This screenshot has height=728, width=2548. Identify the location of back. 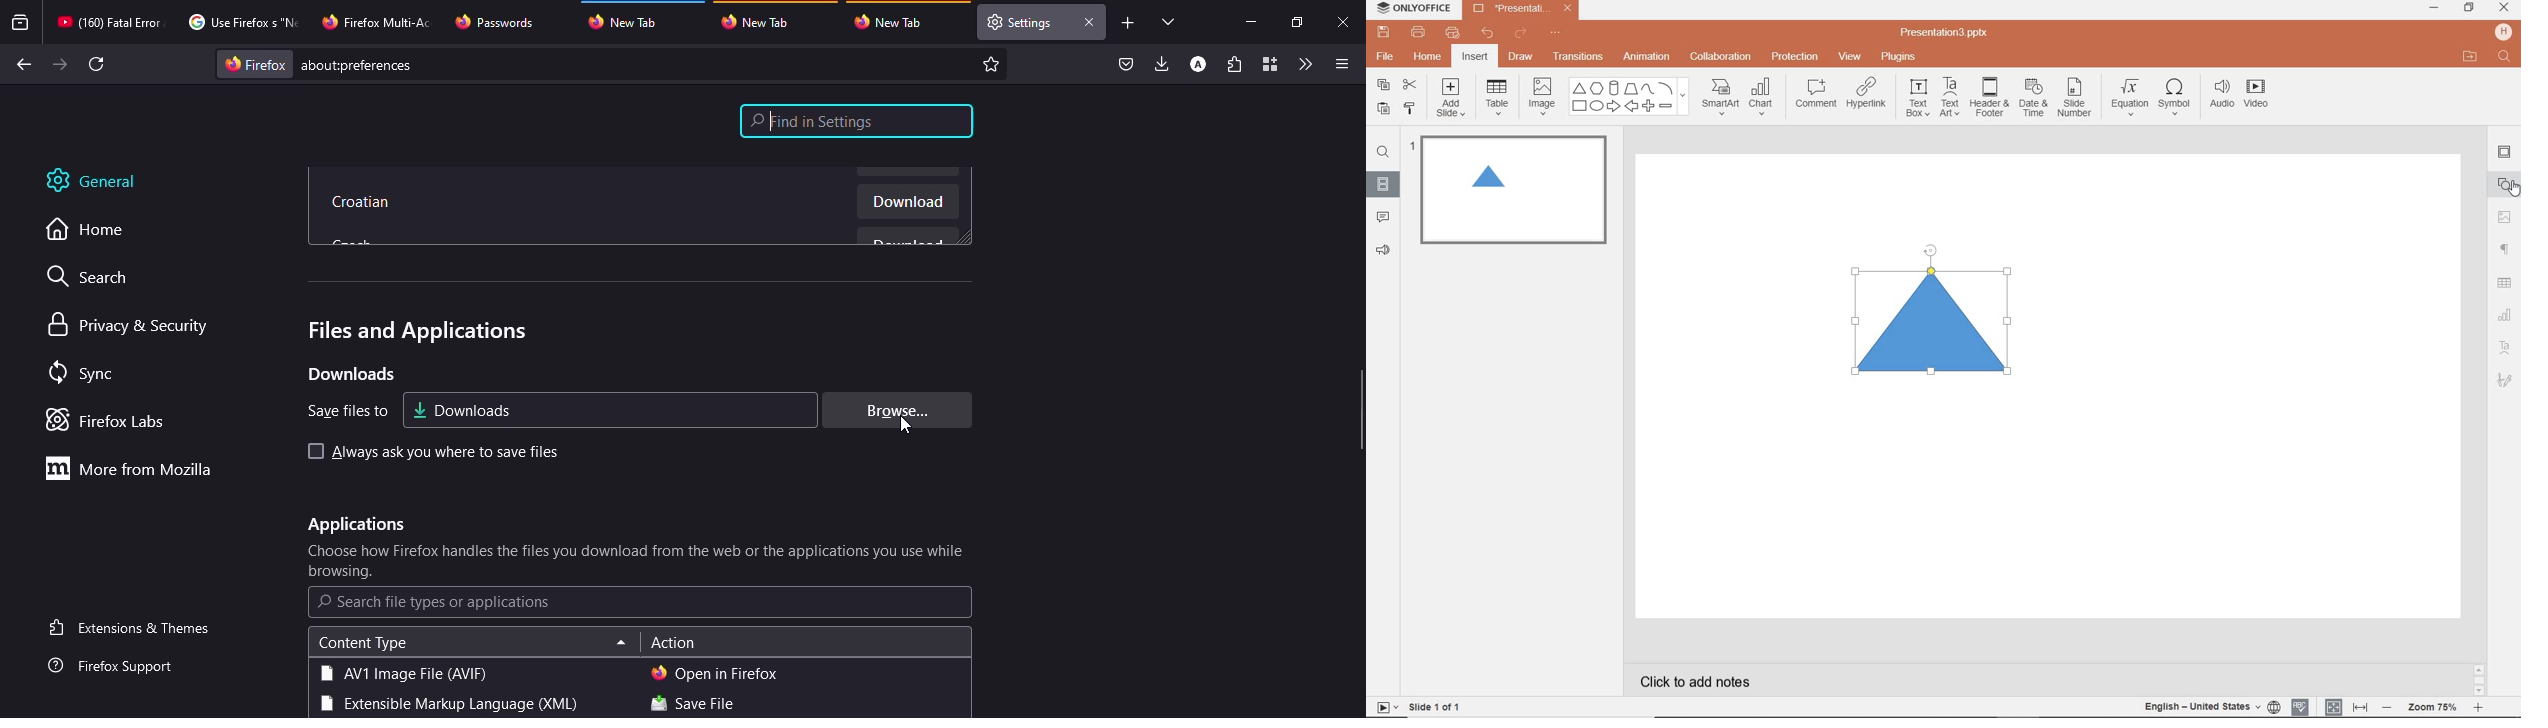
(21, 65).